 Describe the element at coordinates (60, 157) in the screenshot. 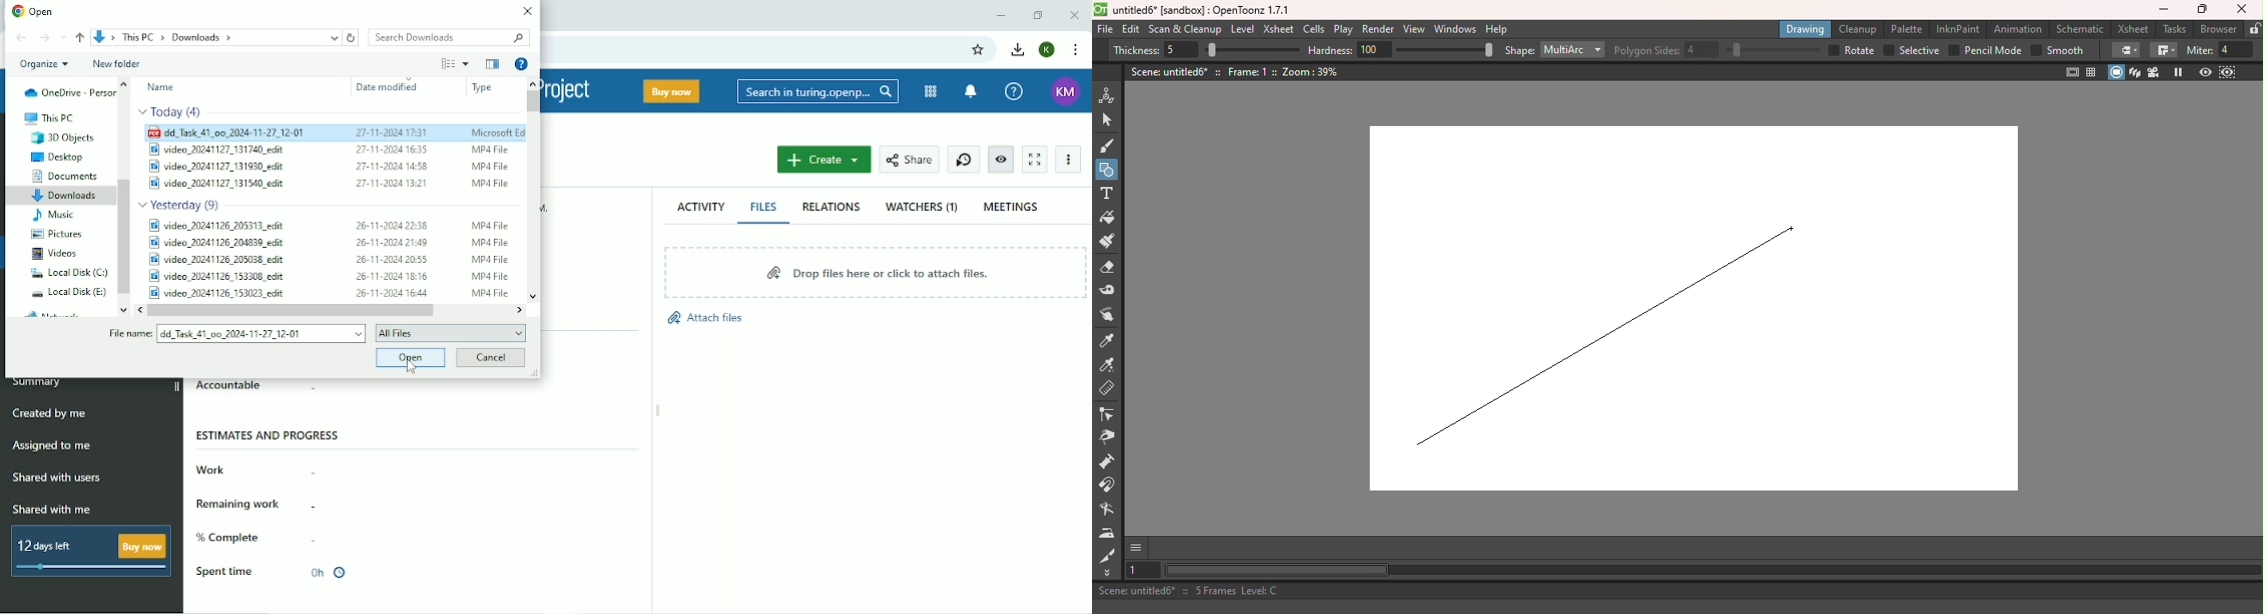

I see `Desktop` at that location.